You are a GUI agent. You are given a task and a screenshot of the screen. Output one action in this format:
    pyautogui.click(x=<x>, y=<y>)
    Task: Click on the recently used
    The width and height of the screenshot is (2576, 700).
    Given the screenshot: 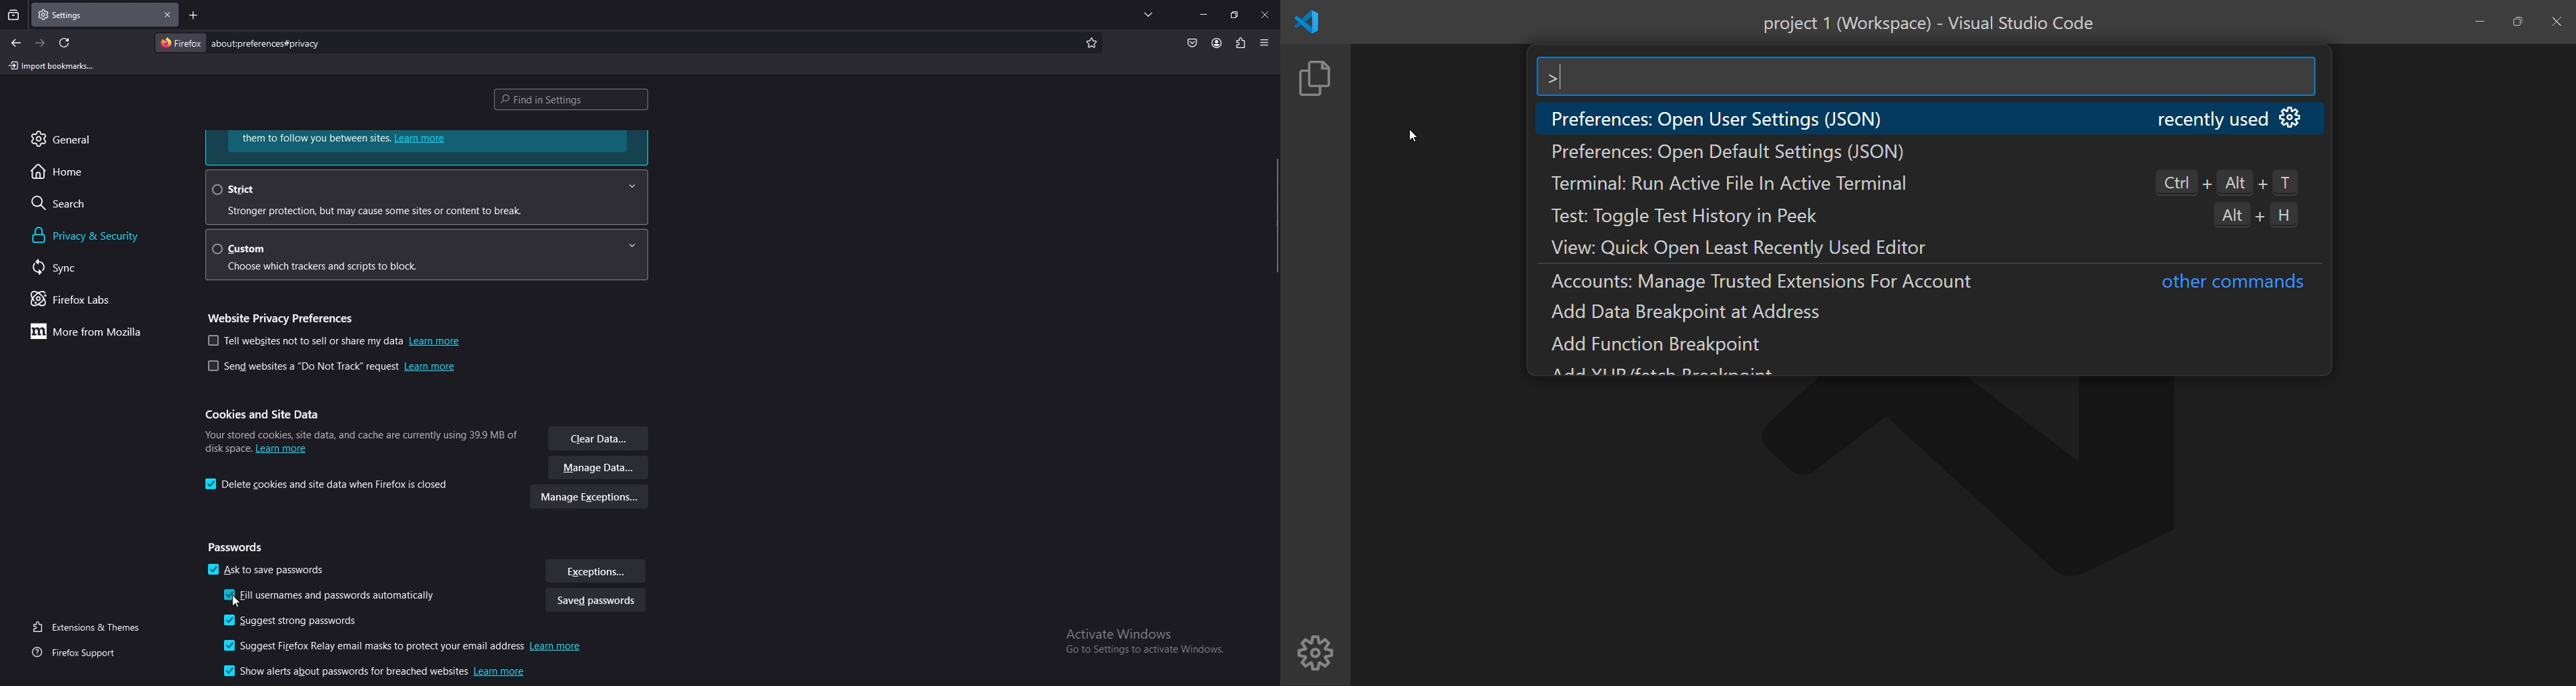 What is the action you would take?
    pyautogui.click(x=2226, y=120)
    